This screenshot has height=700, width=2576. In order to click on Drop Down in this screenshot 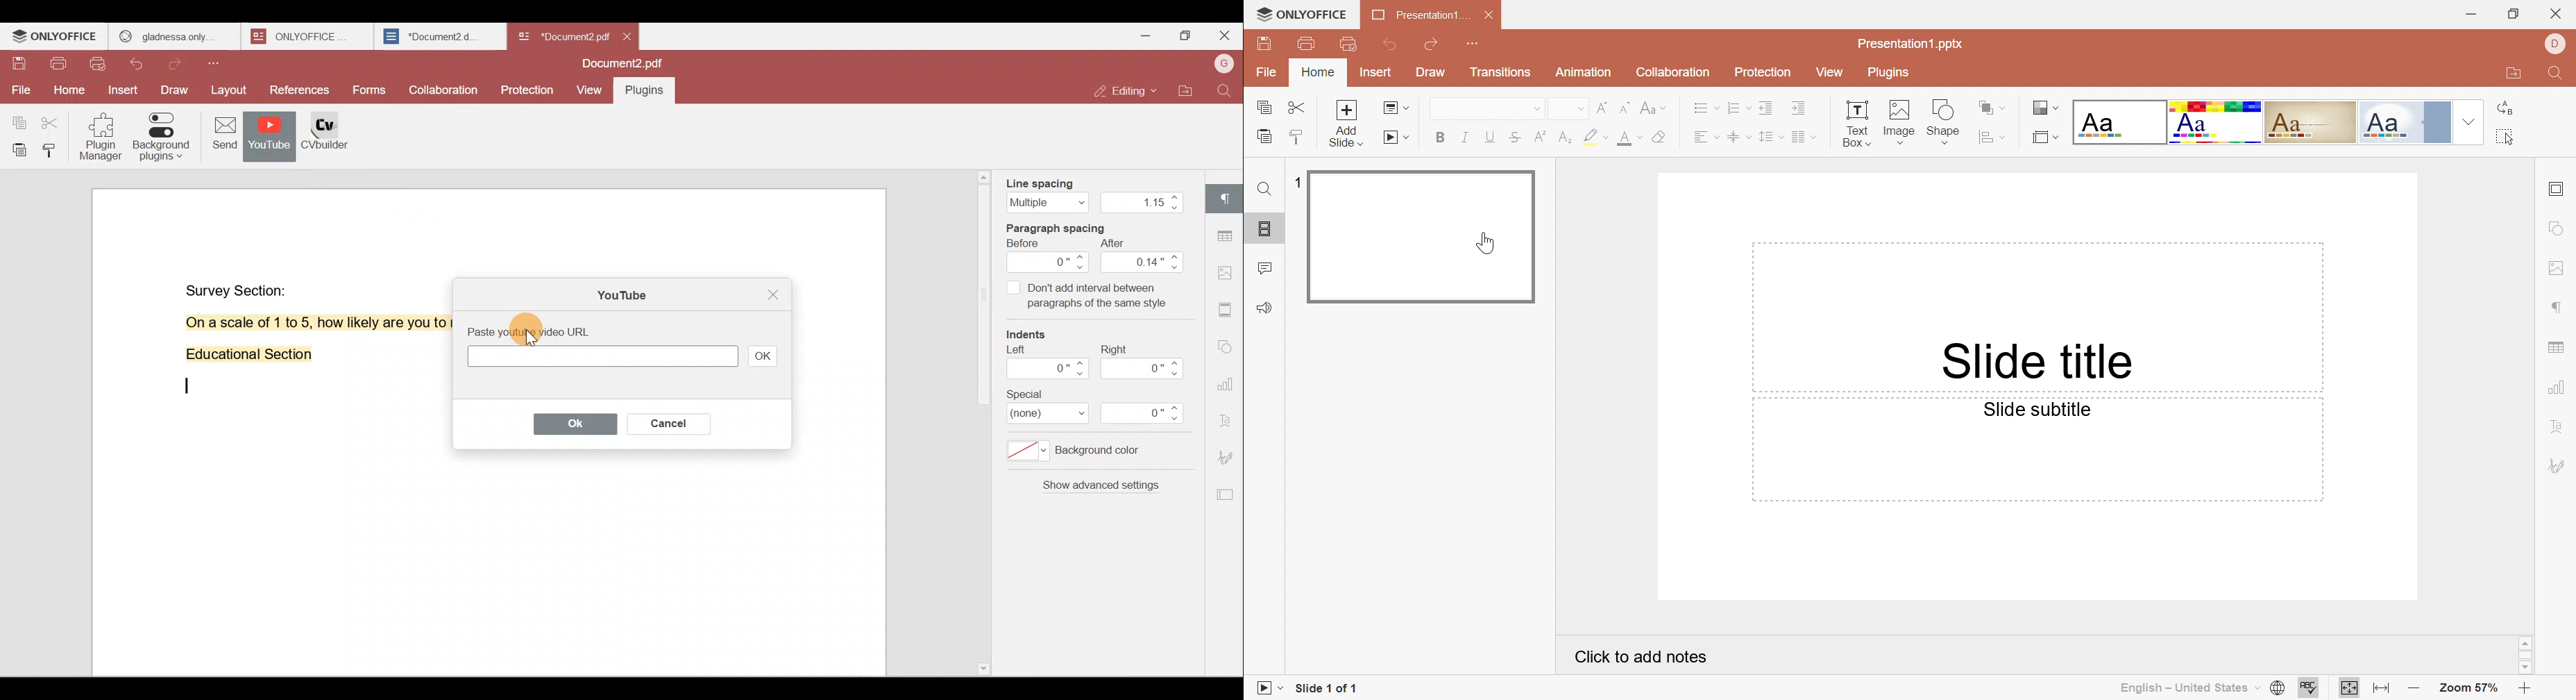, I will do `click(2468, 122)`.